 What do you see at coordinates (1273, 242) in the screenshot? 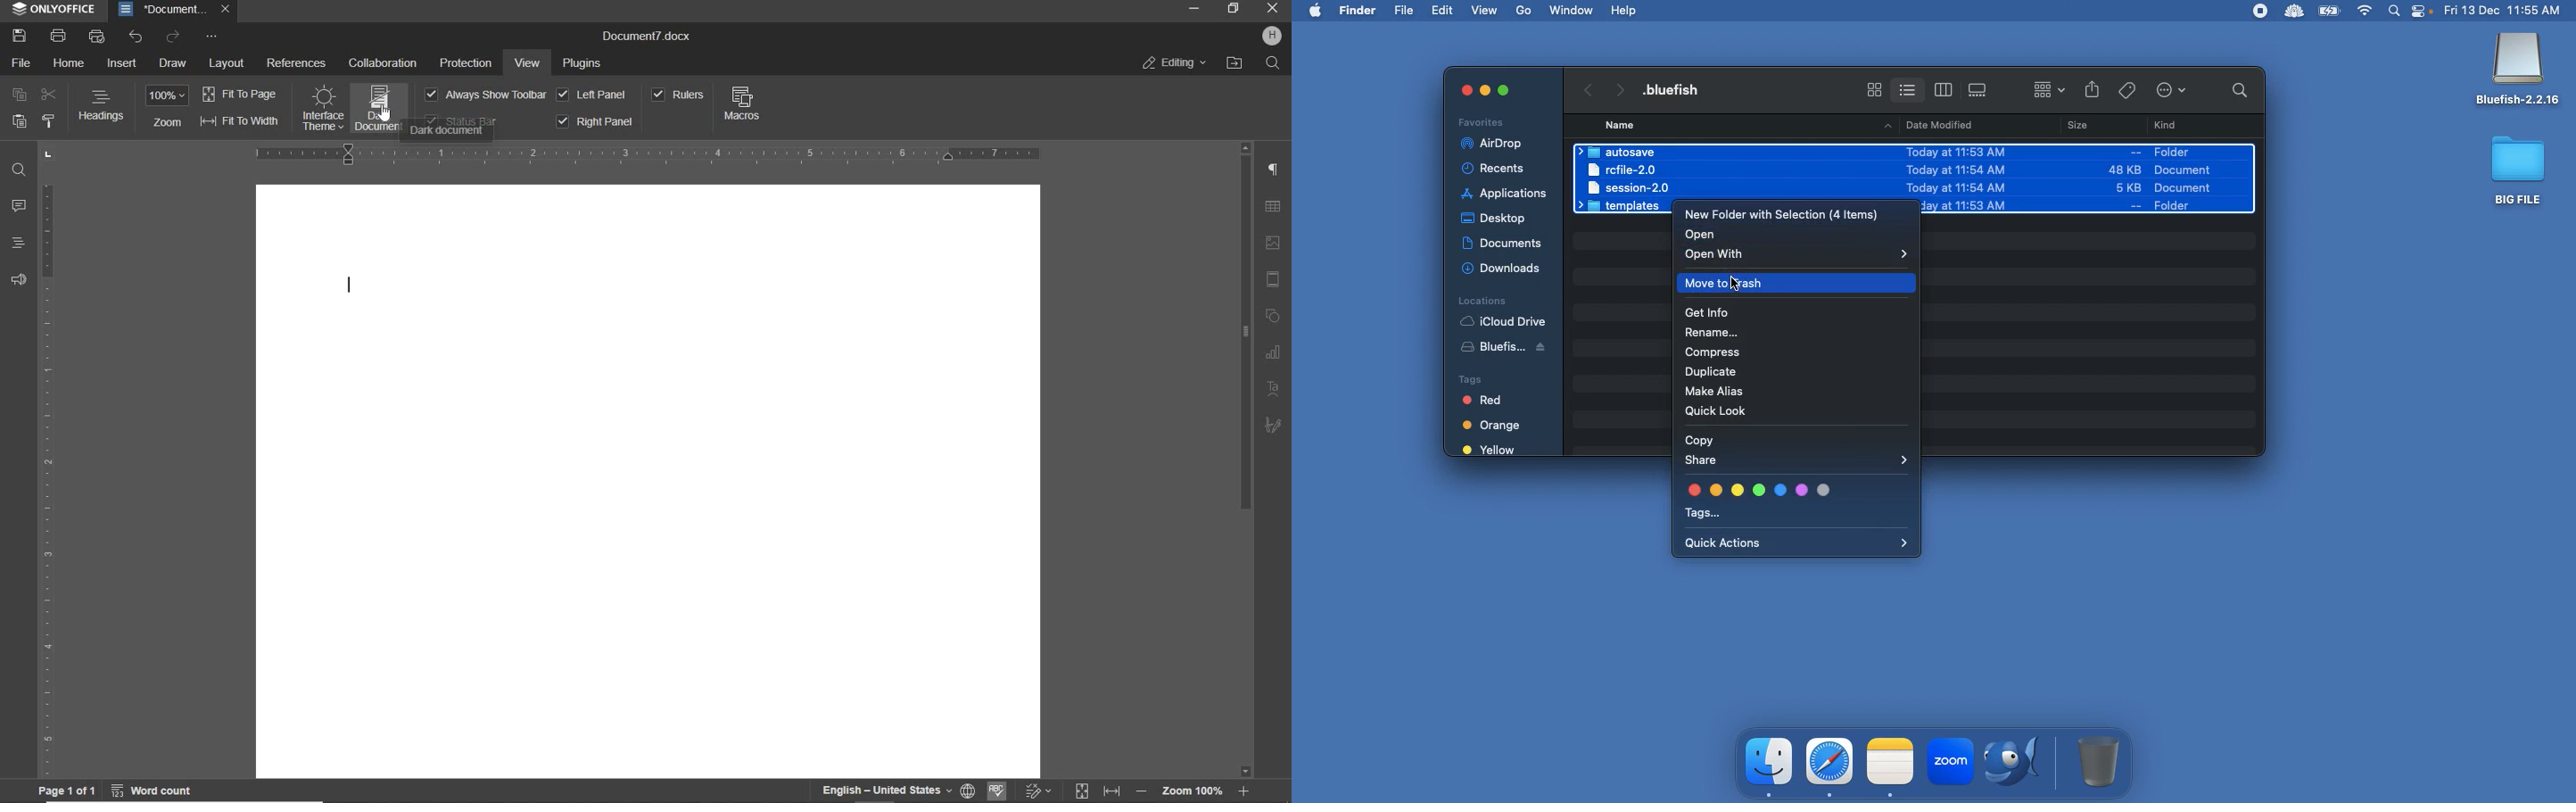
I see `IMAGE` at bounding box center [1273, 242].